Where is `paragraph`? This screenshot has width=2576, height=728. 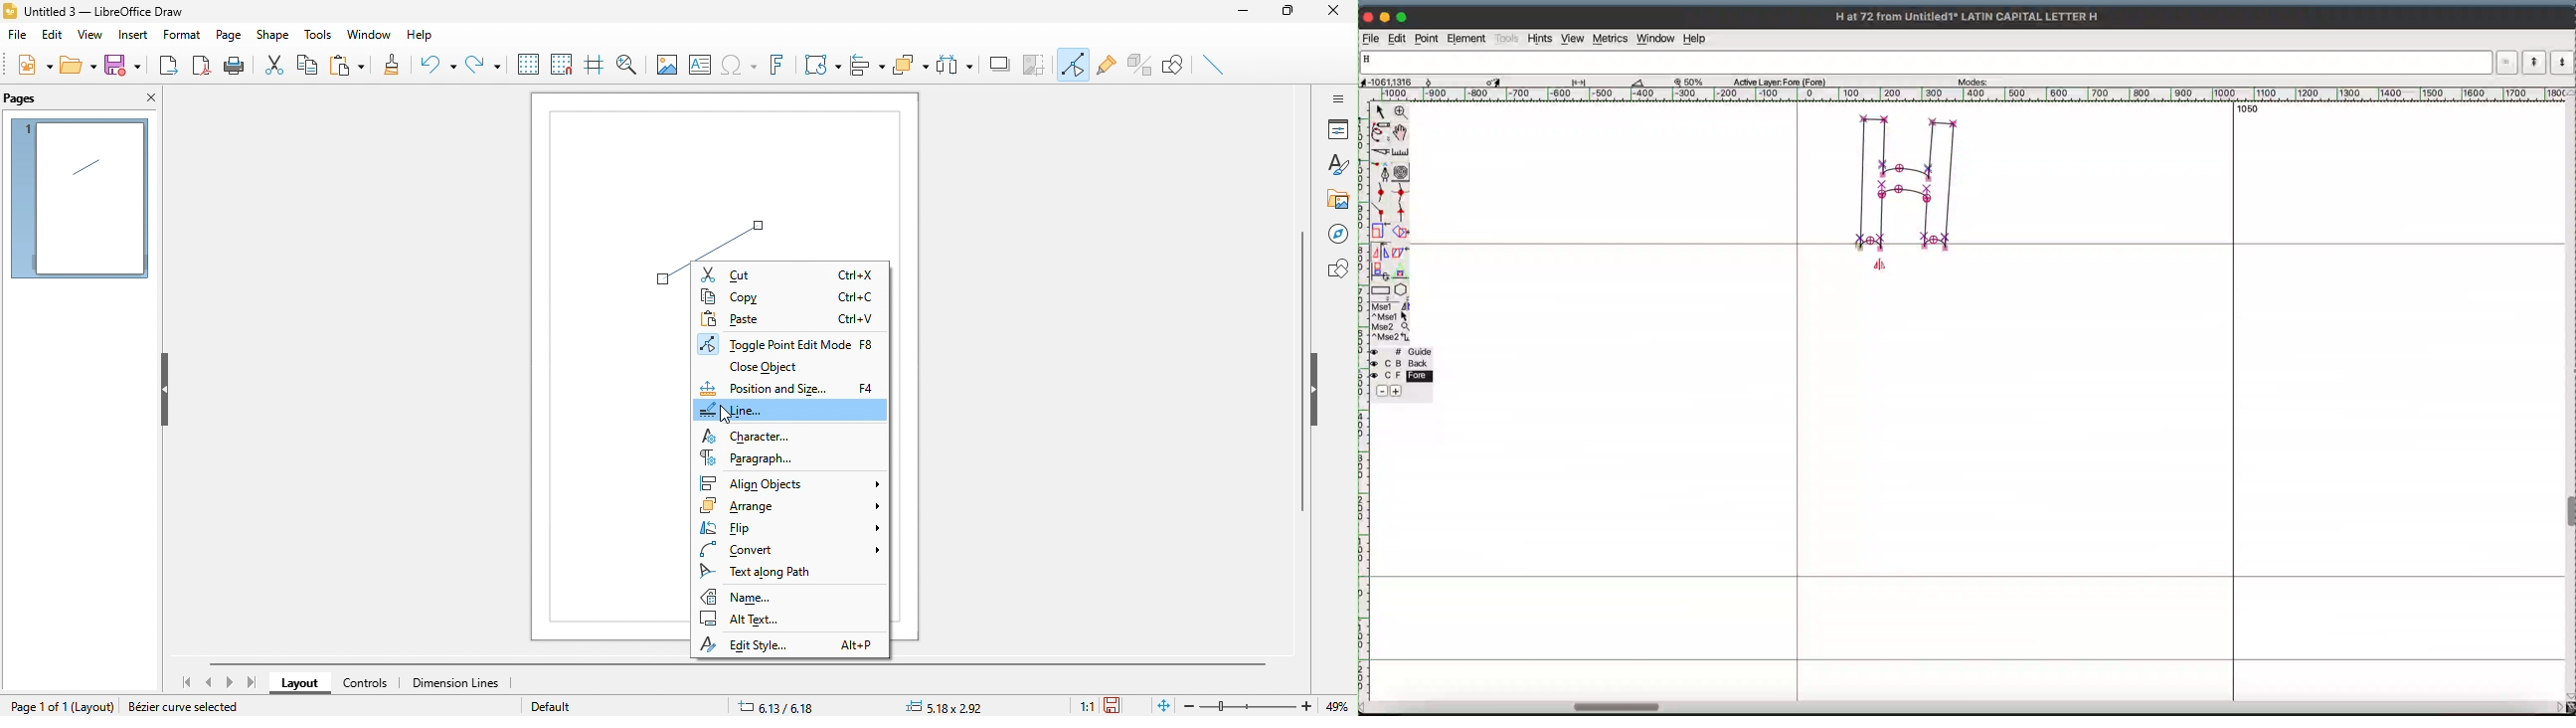 paragraph is located at coordinates (752, 458).